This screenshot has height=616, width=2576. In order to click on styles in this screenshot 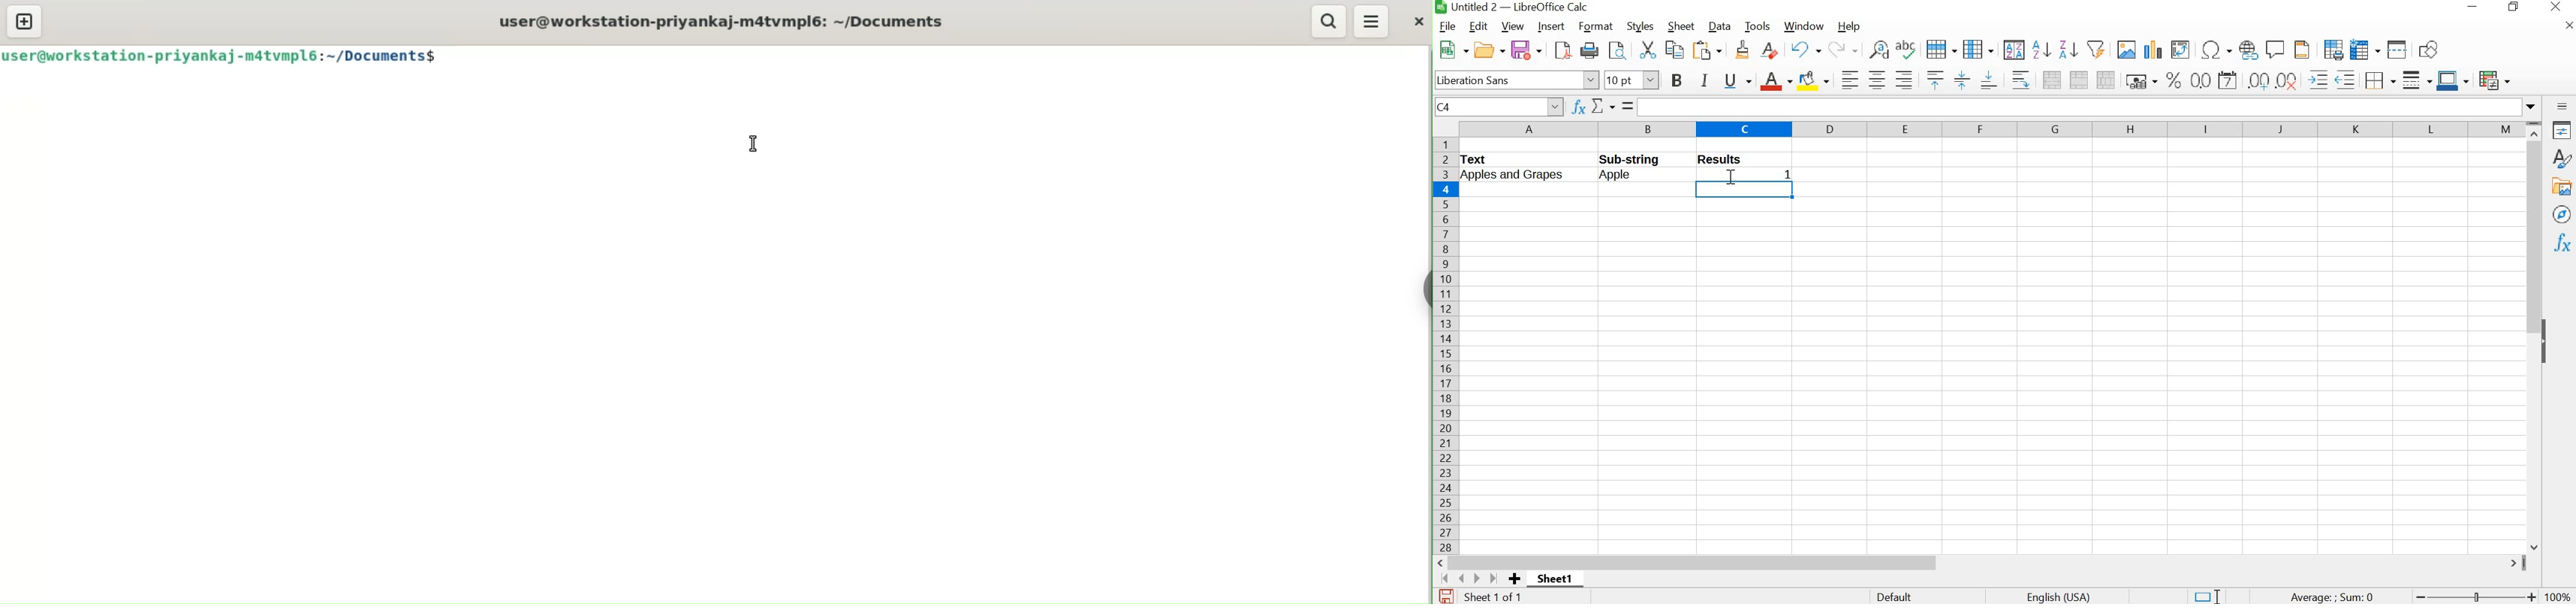, I will do `click(2562, 158)`.